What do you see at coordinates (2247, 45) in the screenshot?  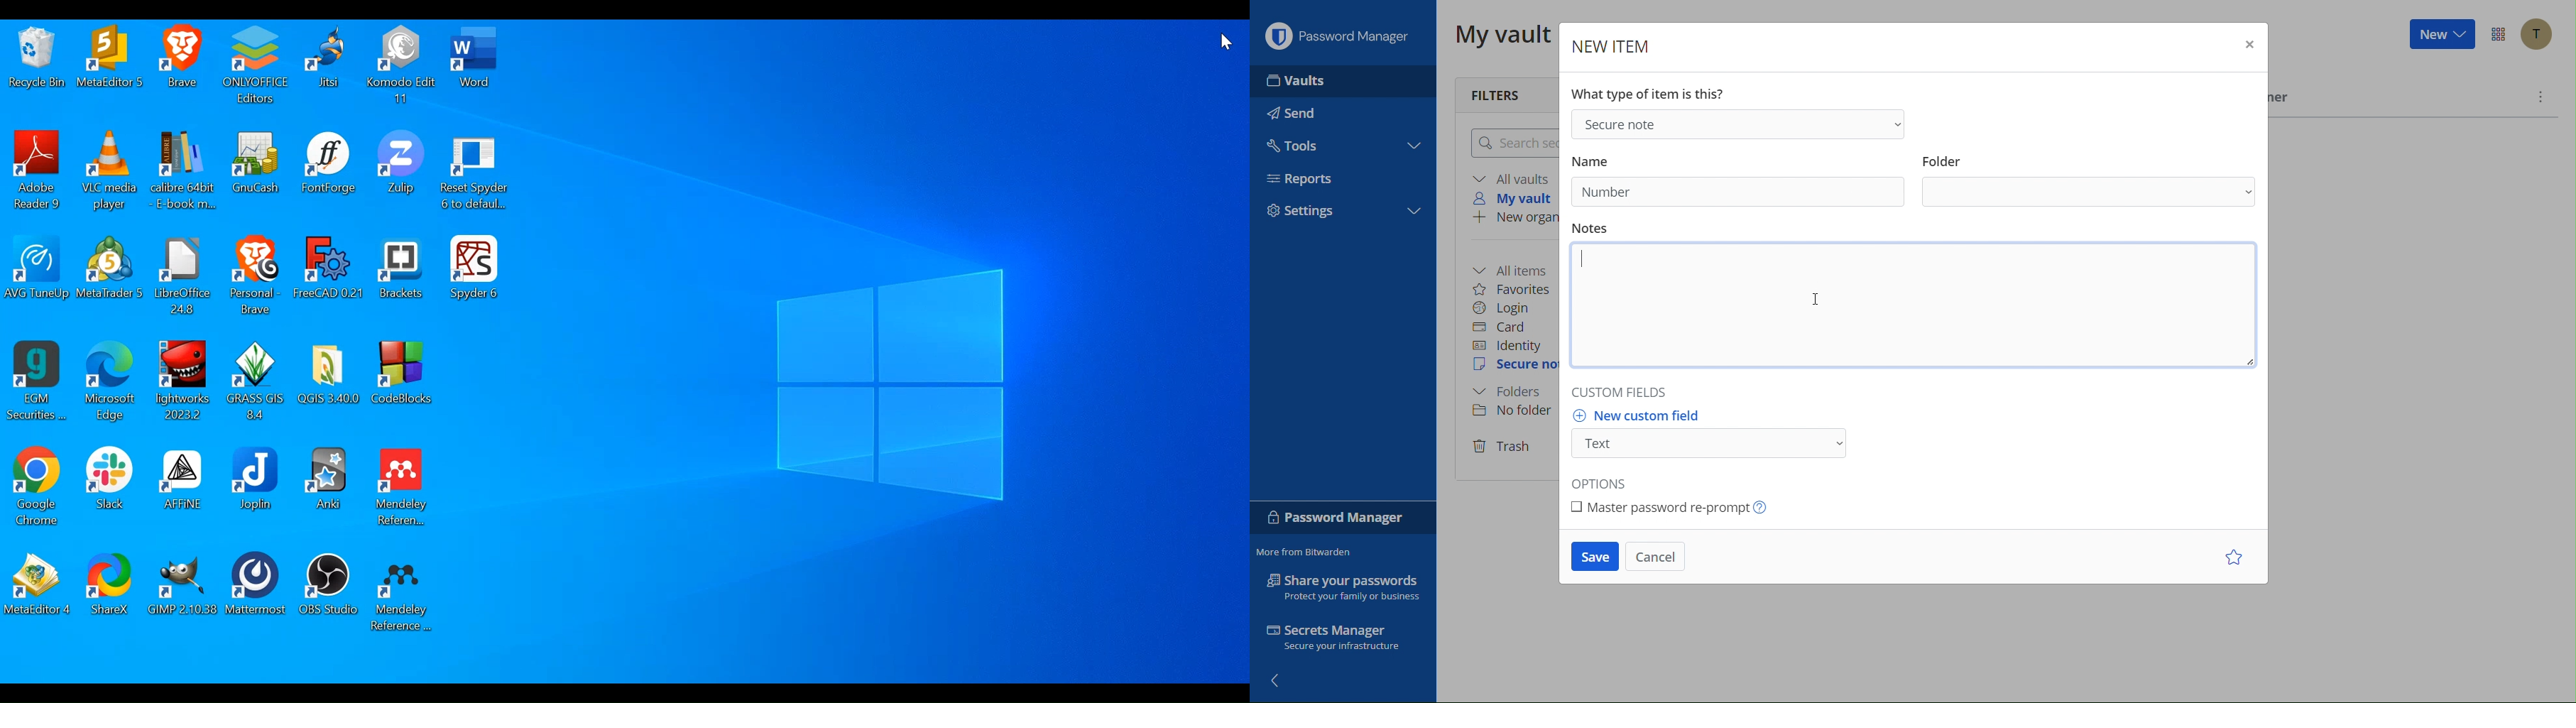 I see `Close` at bounding box center [2247, 45].